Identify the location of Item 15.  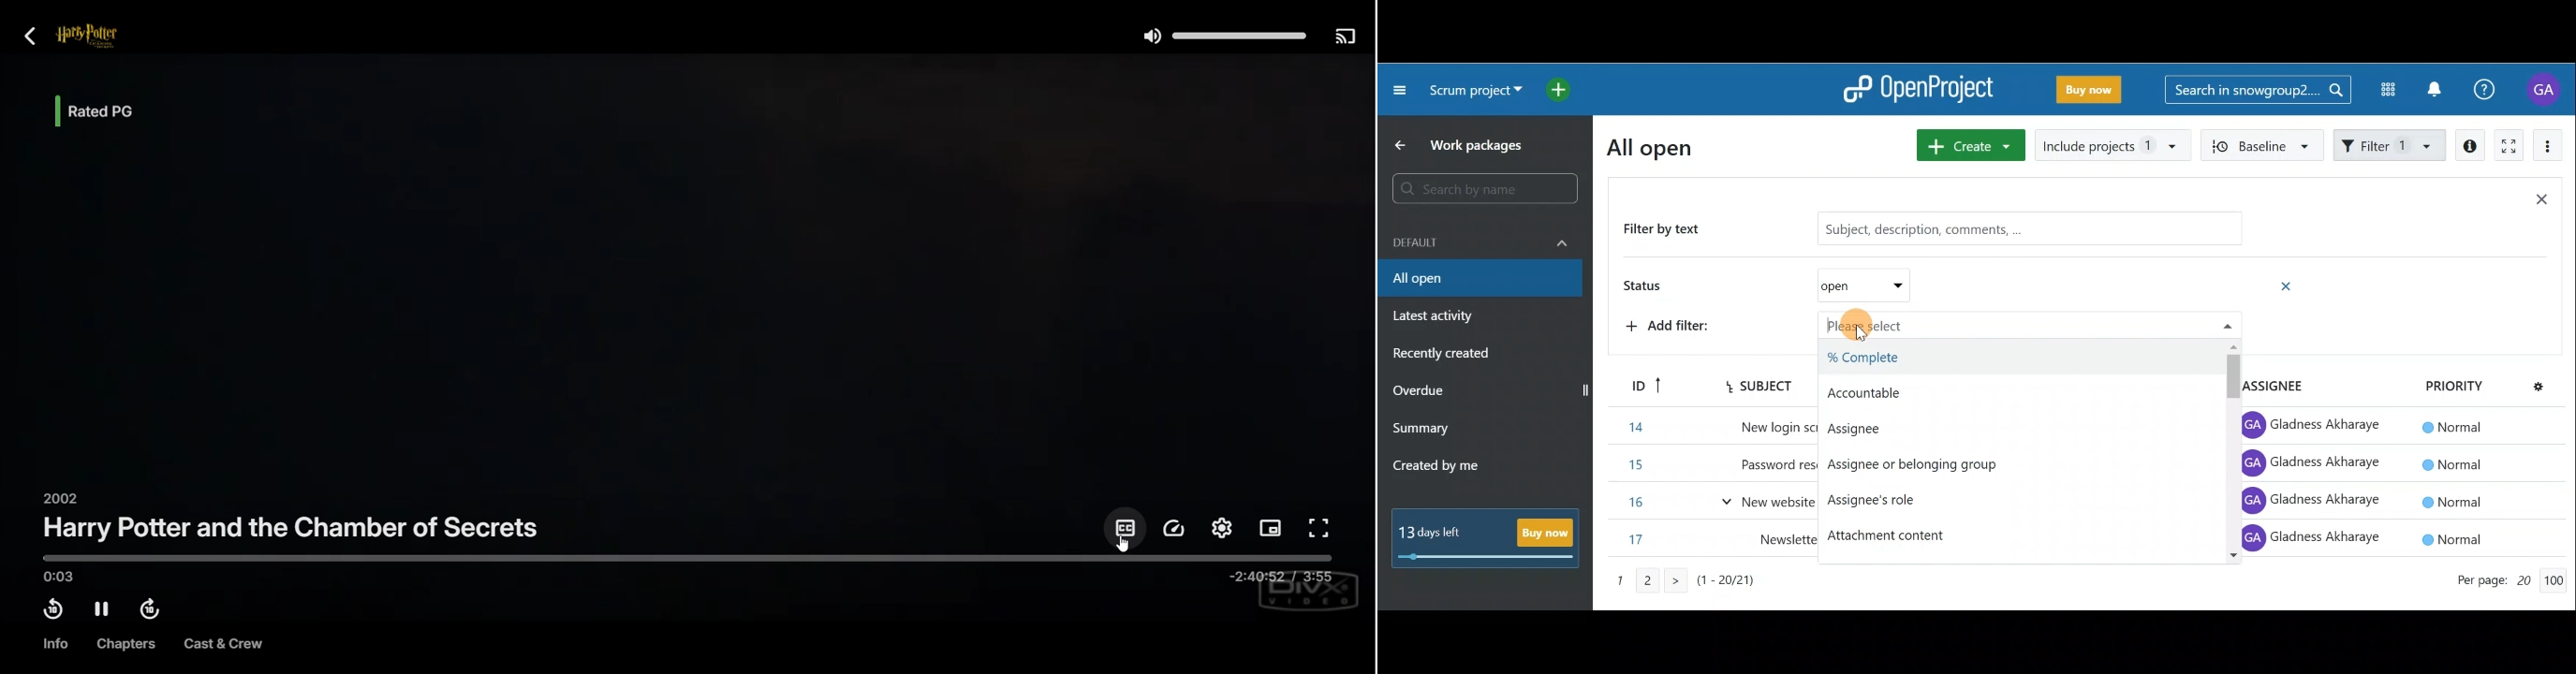
(1708, 463).